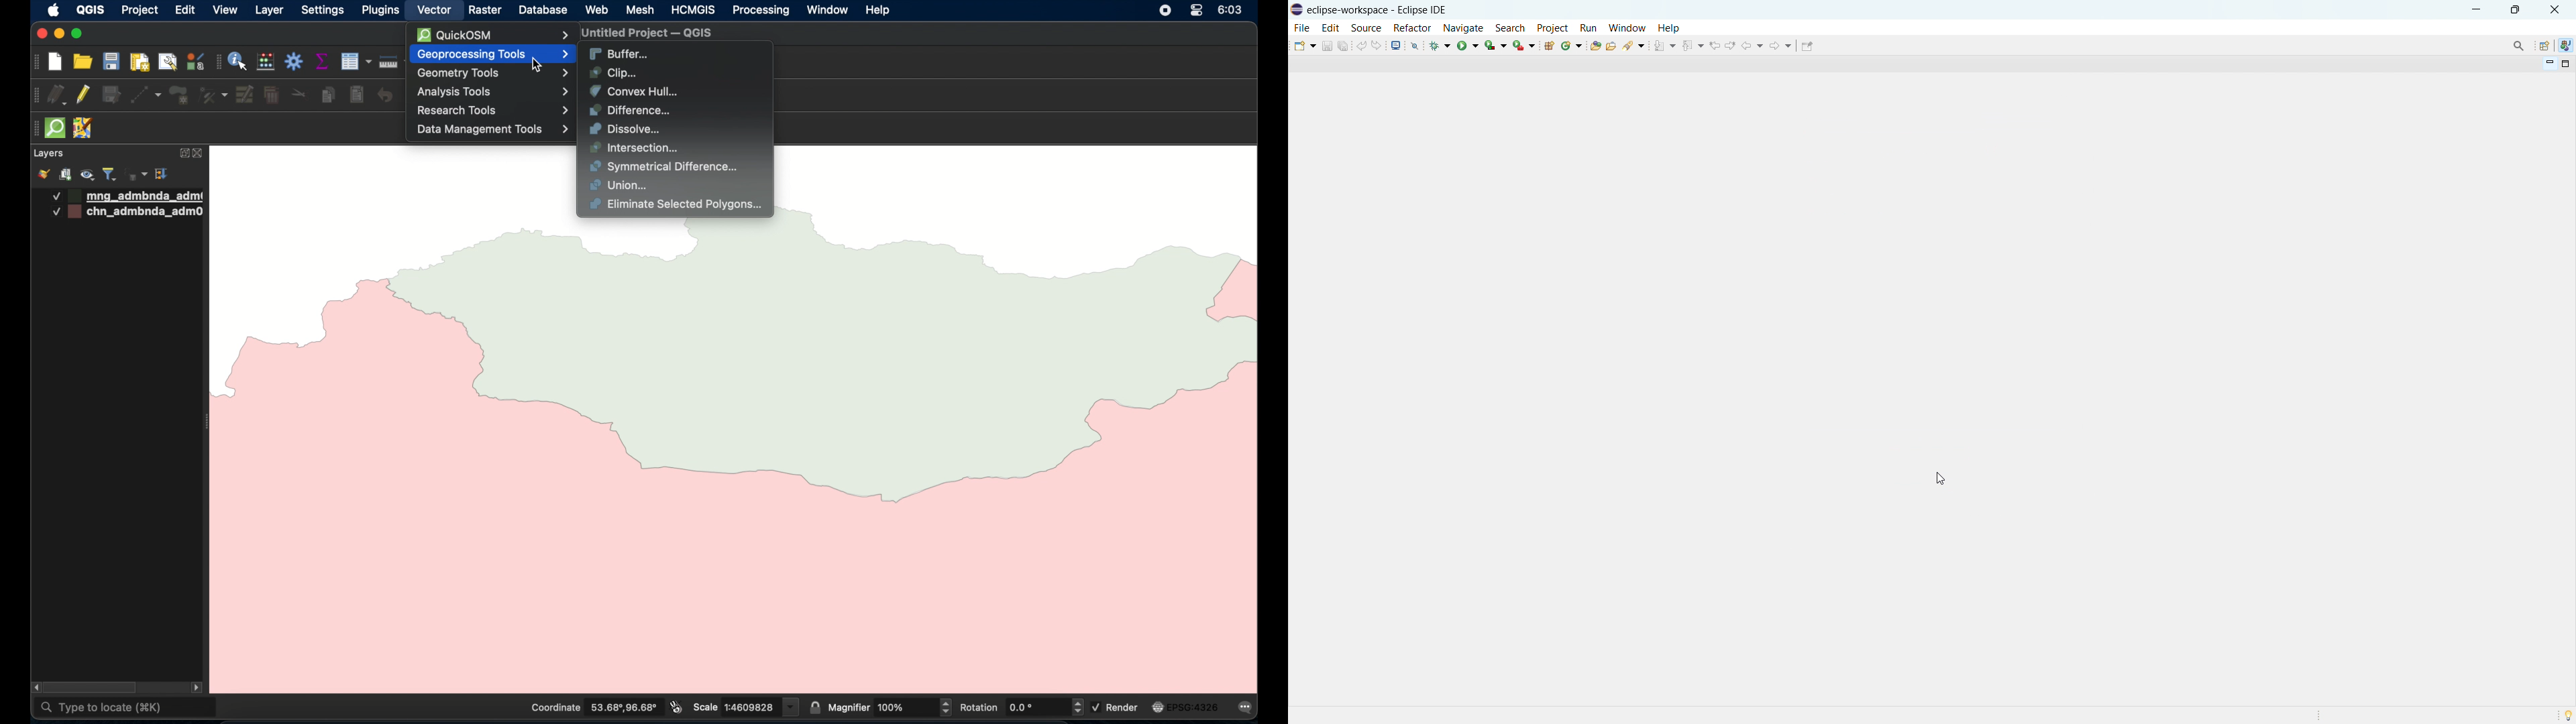 This screenshot has height=728, width=2576. Describe the element at coordinates (246, 95) in the screenshot. I see `modify attributes` at that location.